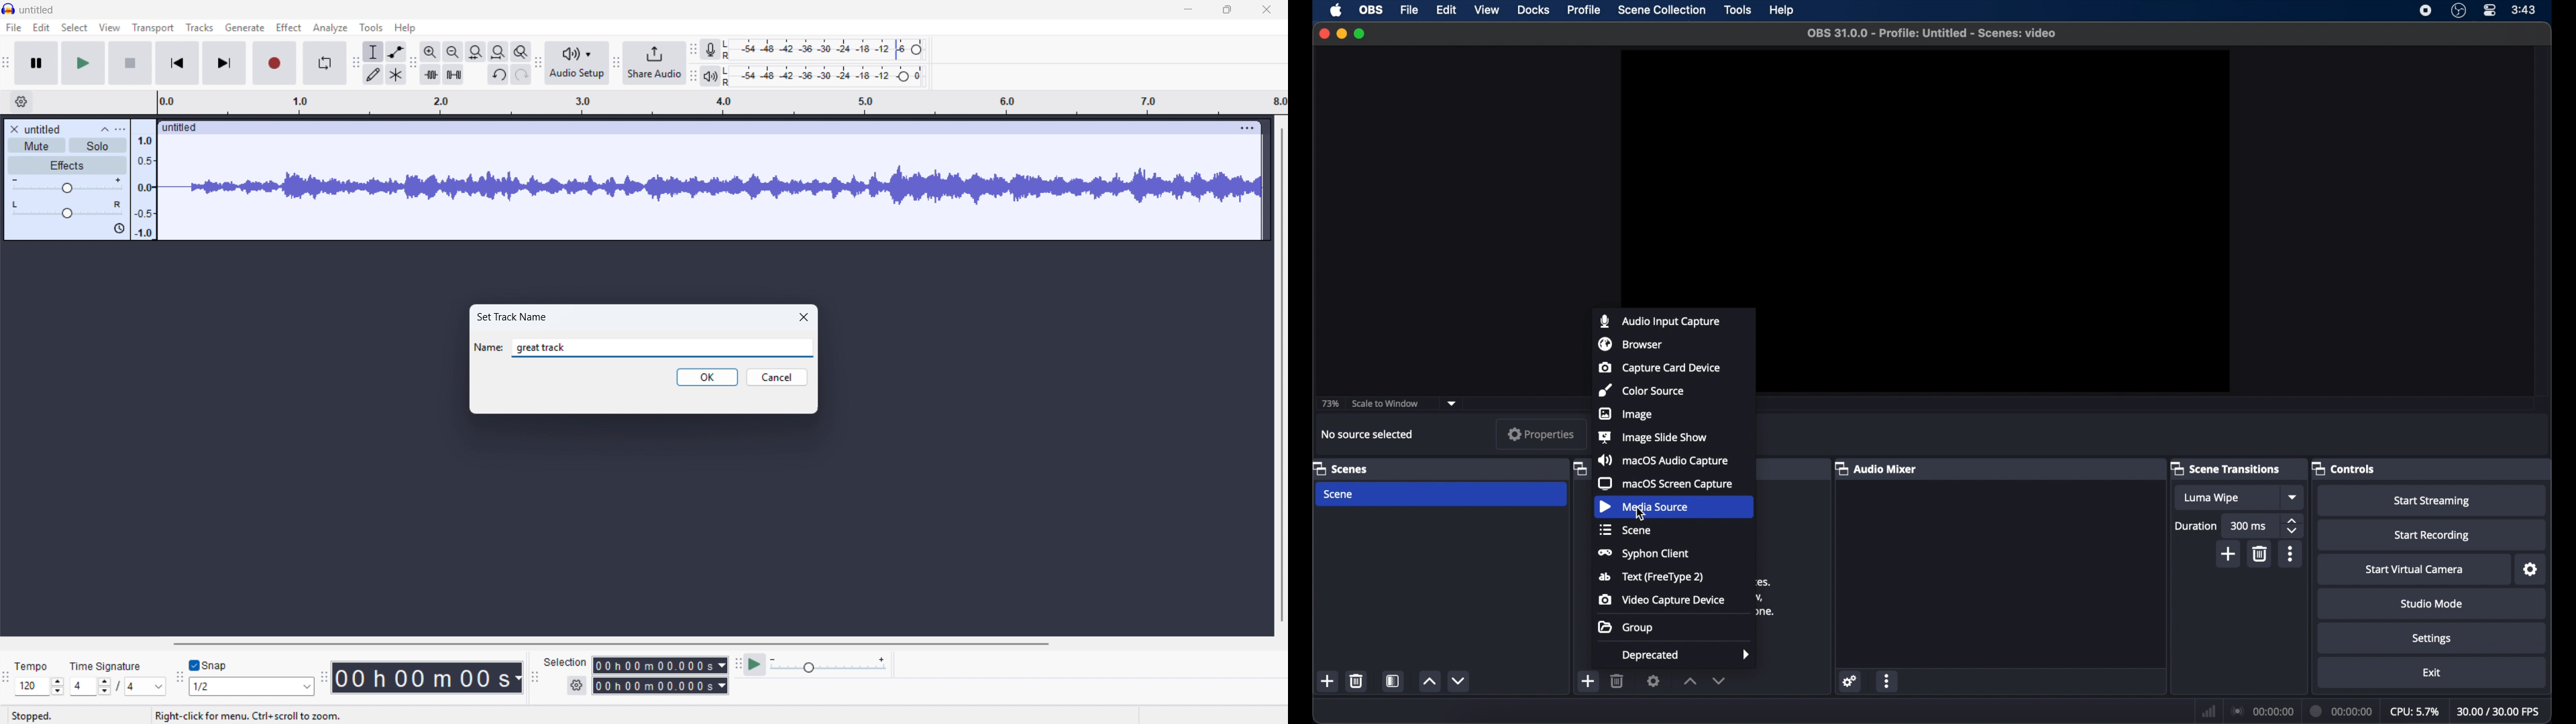 The image size is (2576, 728). What do you see at coordinates (2210, 498) in the screenshot?
I see `Luma wipe` at bounding box center [2210, 498].